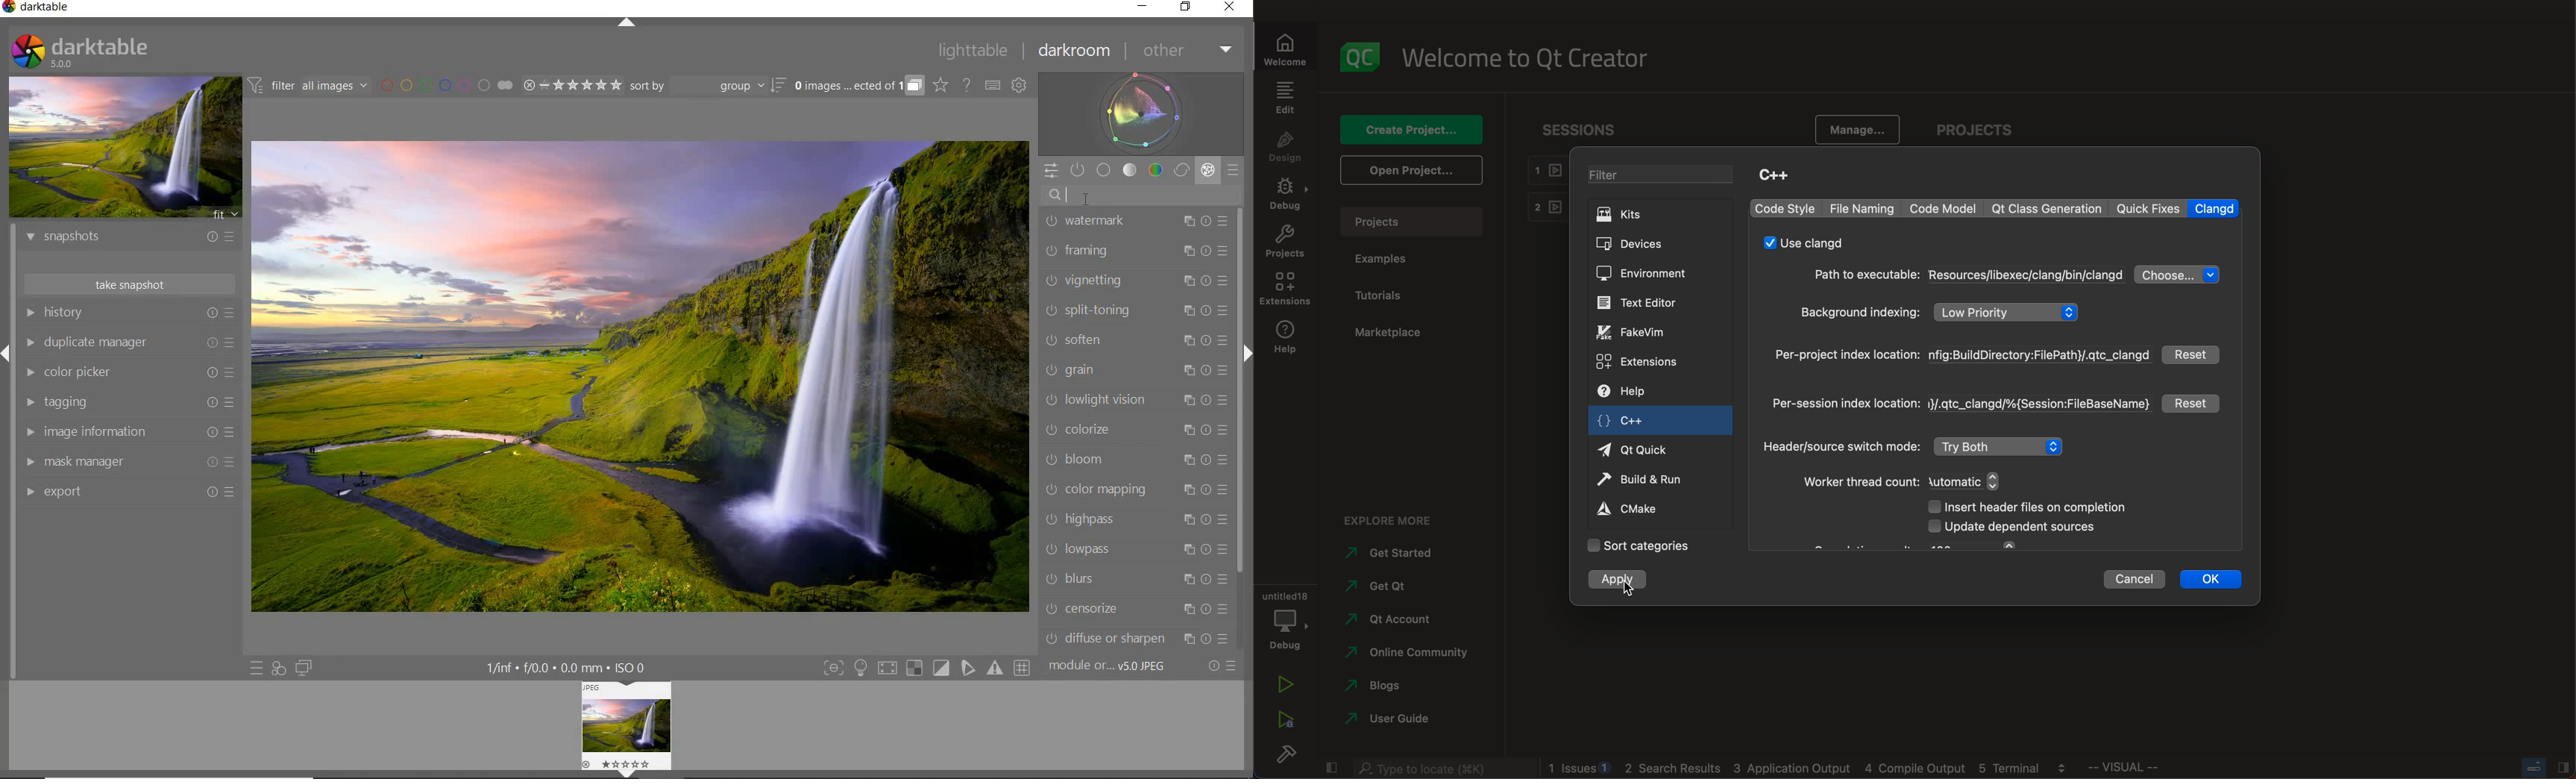 The height and width of the screenshot is (784, 2576). What do you see at coordinates (1184, 50) in the screenshot?
I see `other` at bounding box center [1184, 50].